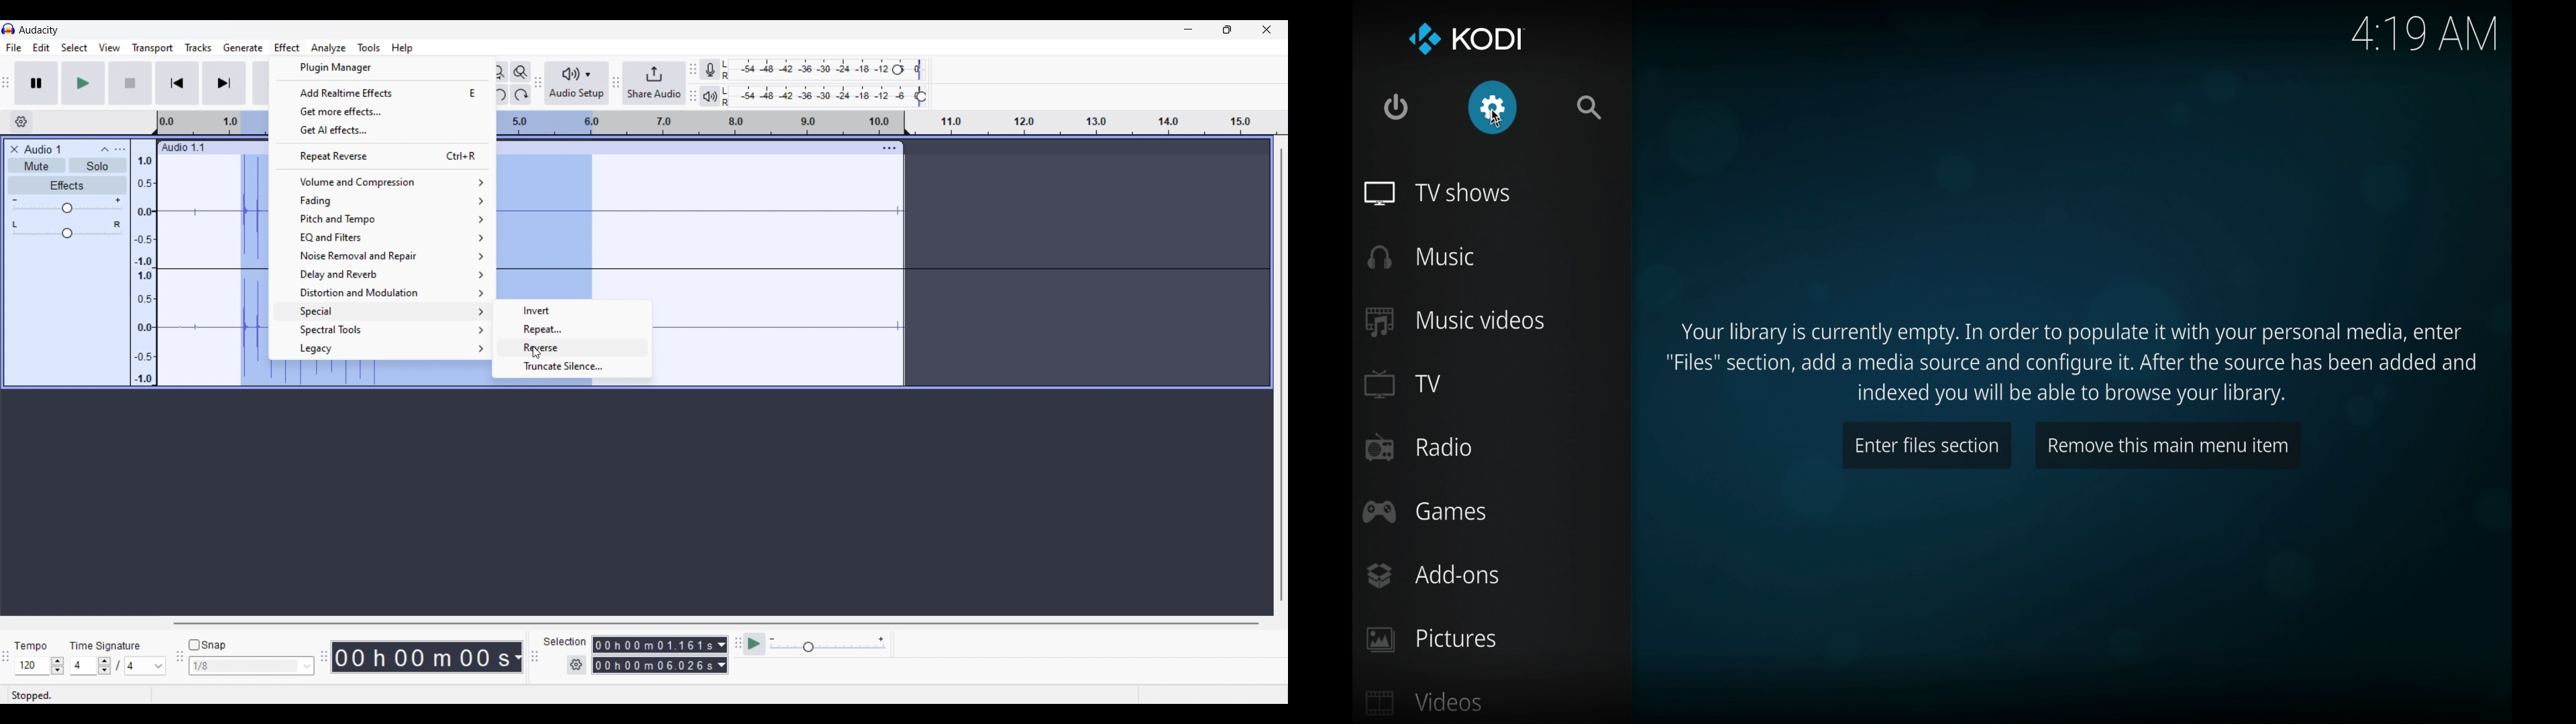  I want to click on Redo, so click(521, 95).